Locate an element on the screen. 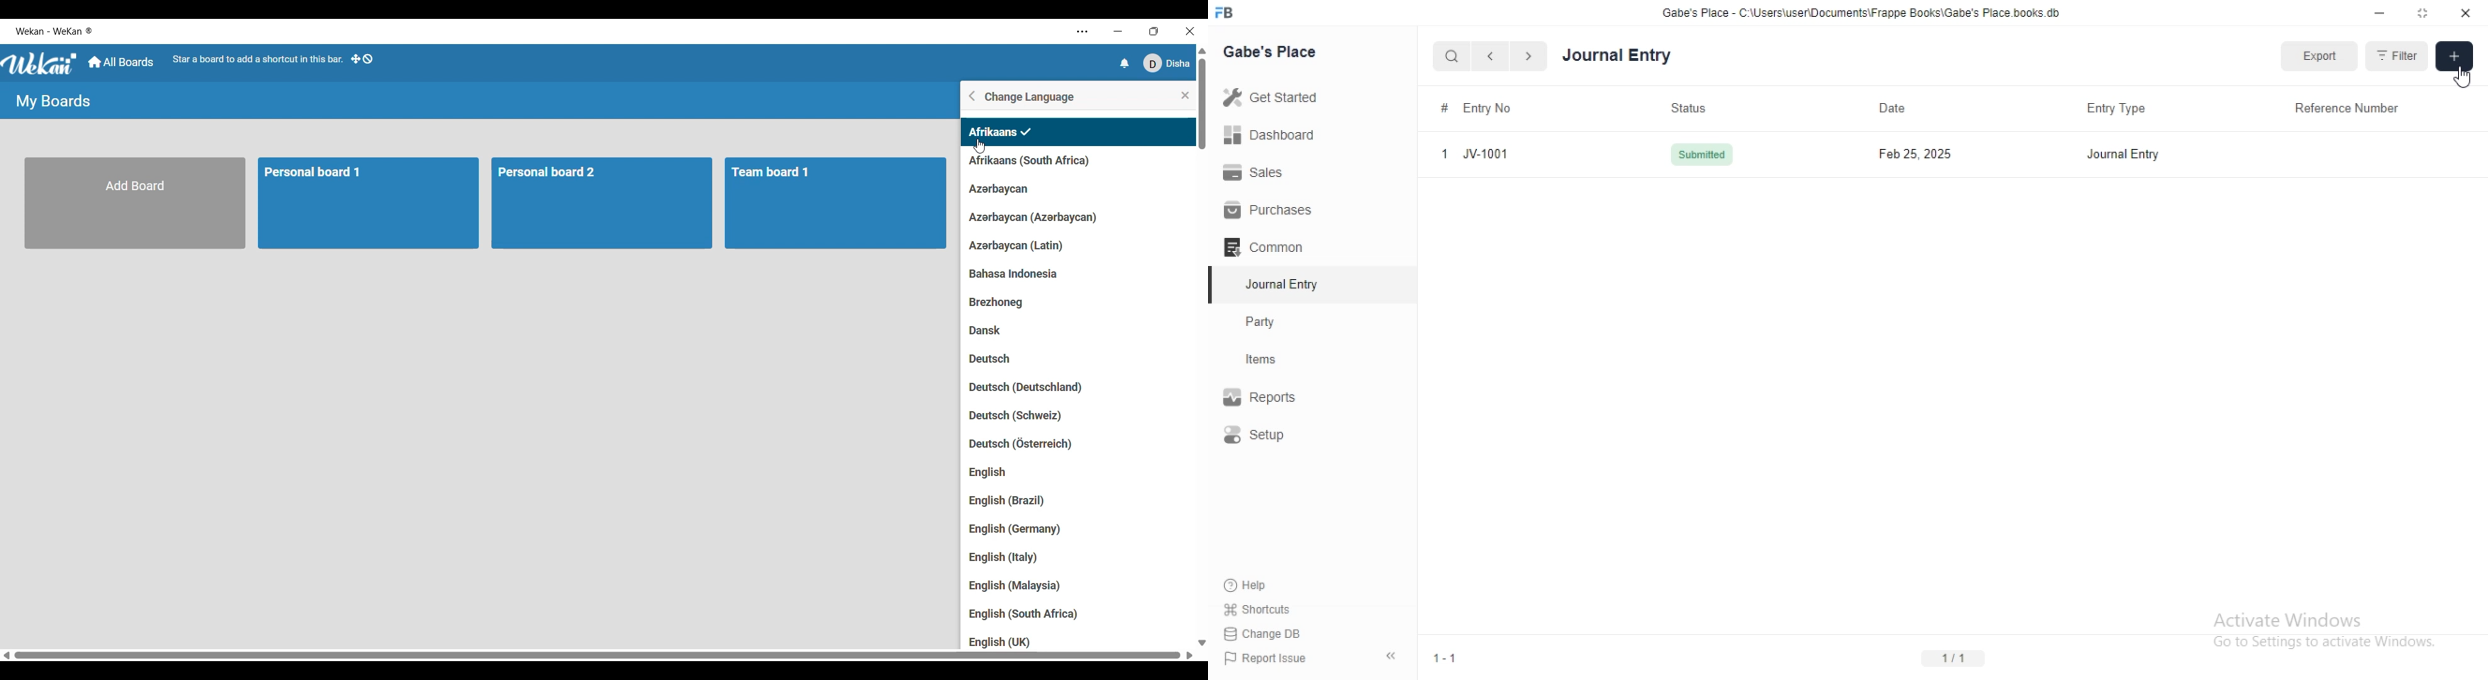  Cursor is located at coordinates (980, 147).